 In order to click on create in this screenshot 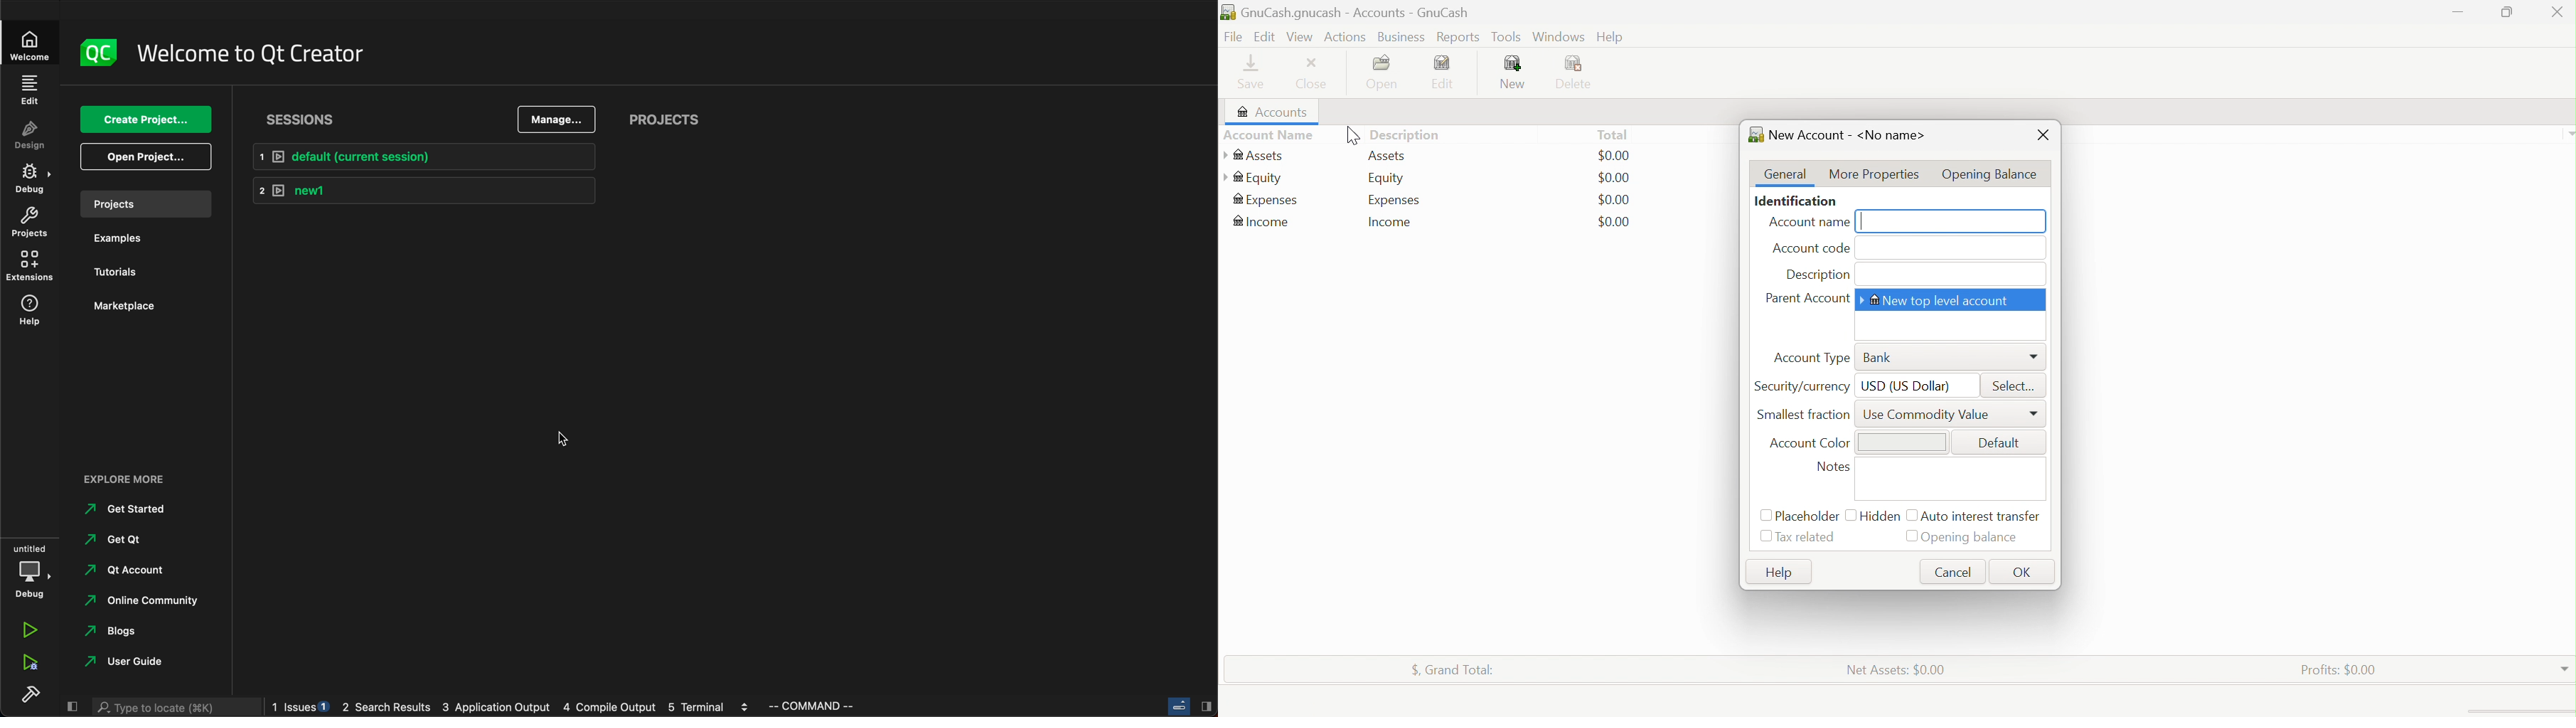, I will do `click(143, 121)`.